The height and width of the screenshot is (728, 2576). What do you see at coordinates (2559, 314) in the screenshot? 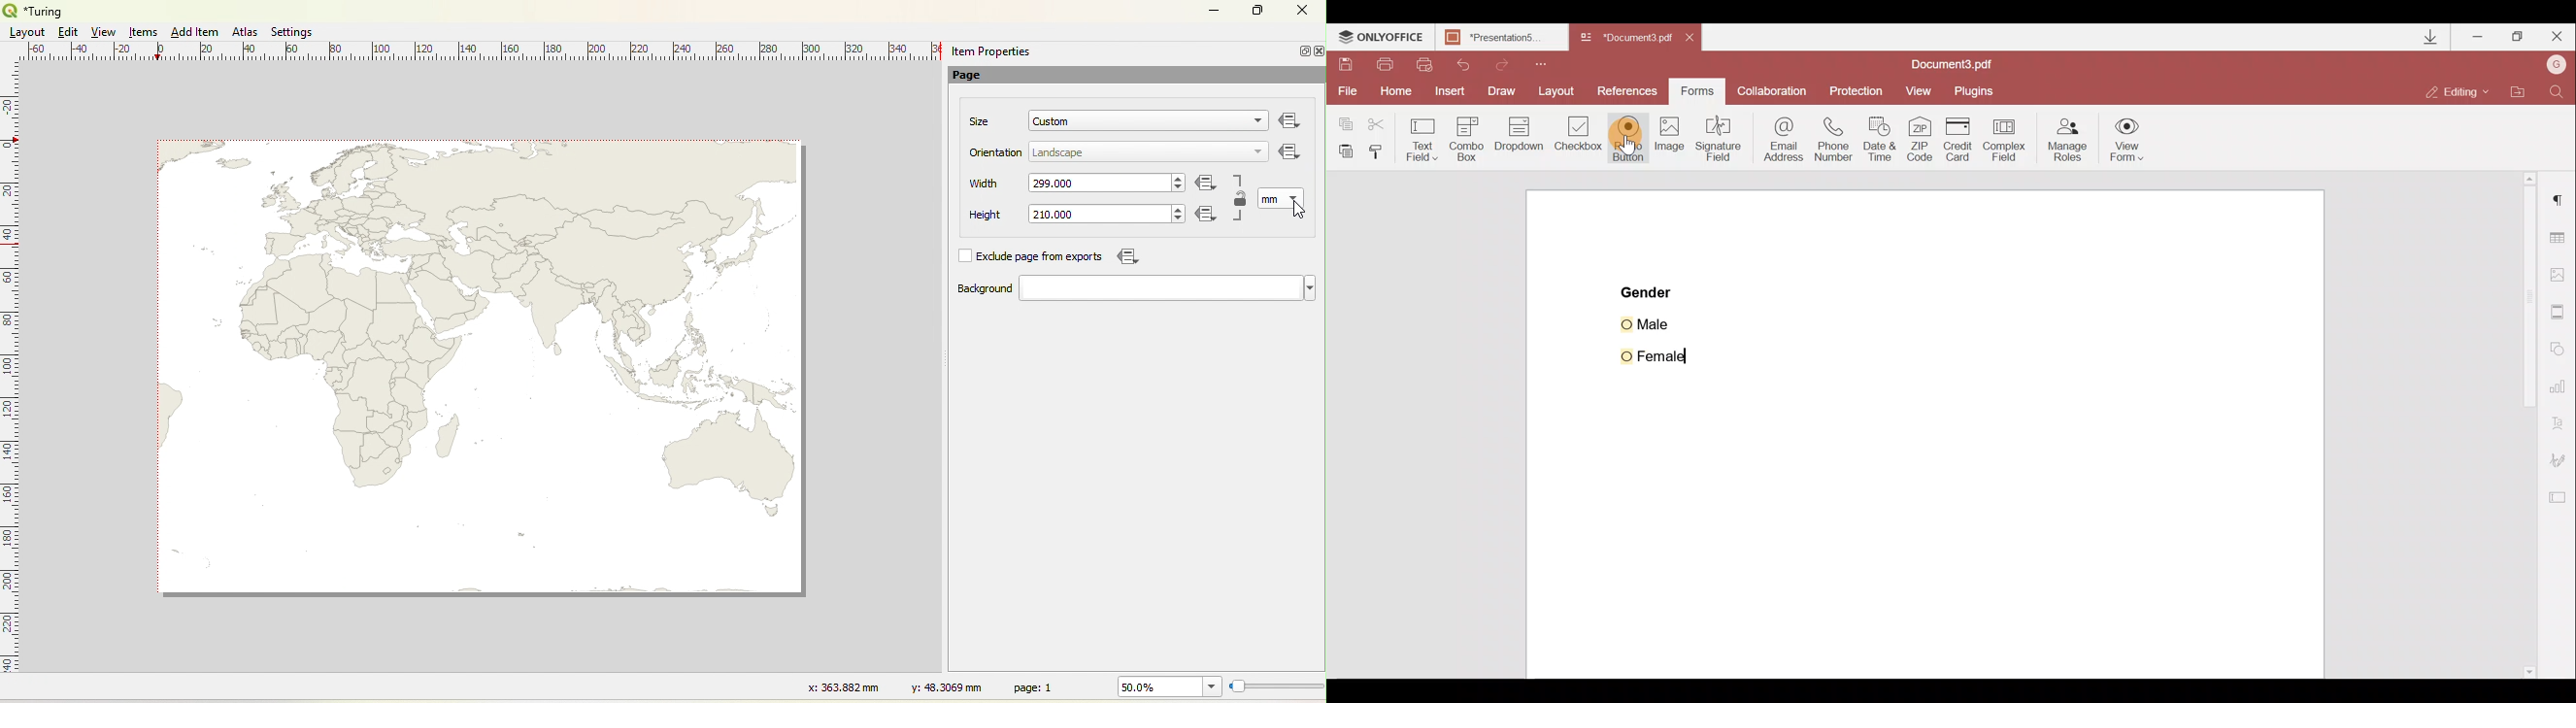
I see `Headers & footers settings` at bounding box center [2559, 314].